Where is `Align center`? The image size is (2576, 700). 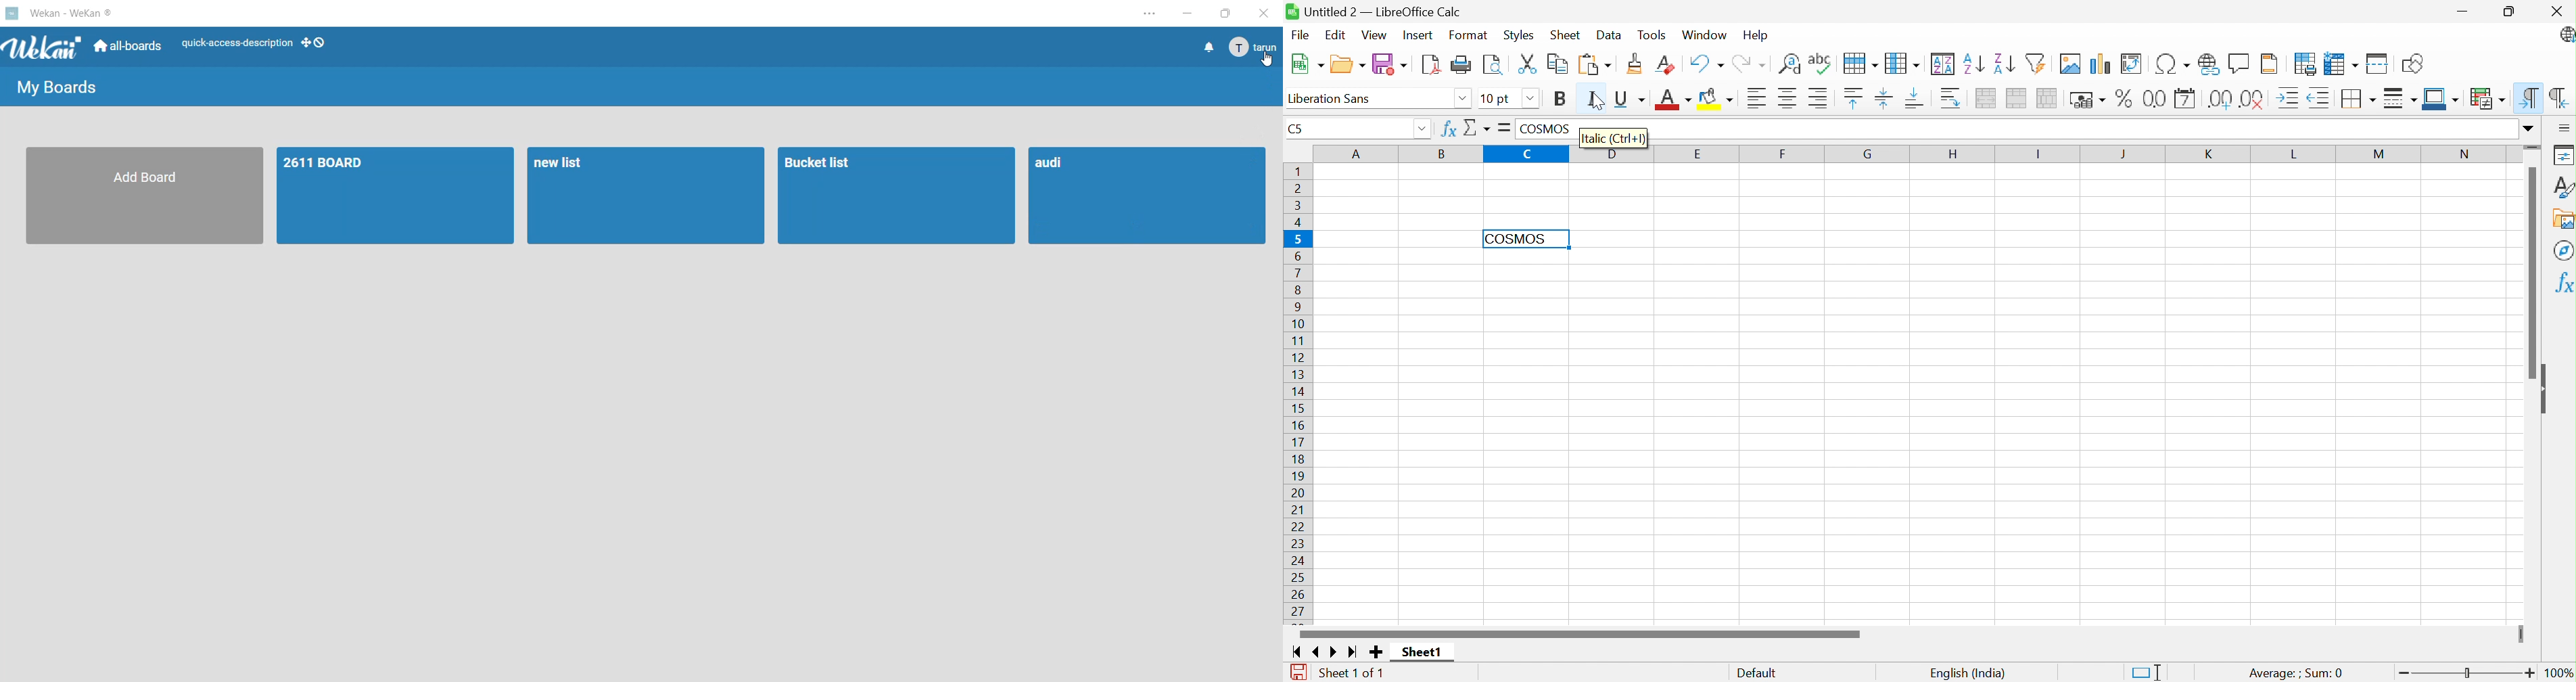
Align center is located at coordinates (1788, 98).